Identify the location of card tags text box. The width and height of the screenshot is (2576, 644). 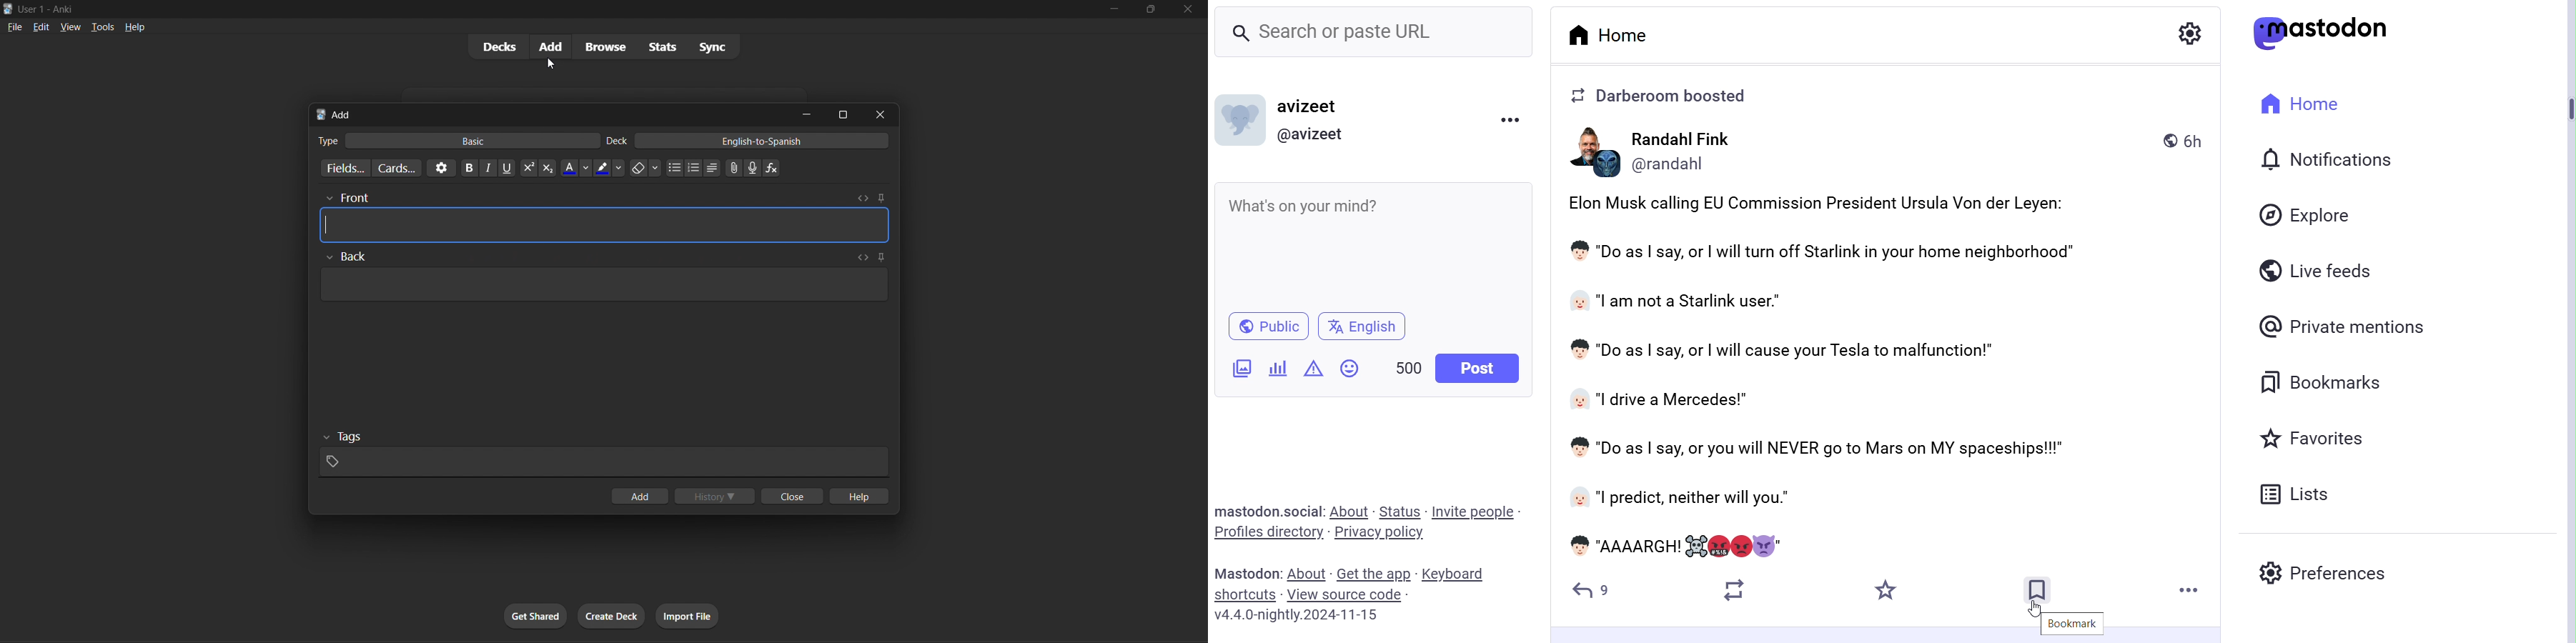
(603, 454).